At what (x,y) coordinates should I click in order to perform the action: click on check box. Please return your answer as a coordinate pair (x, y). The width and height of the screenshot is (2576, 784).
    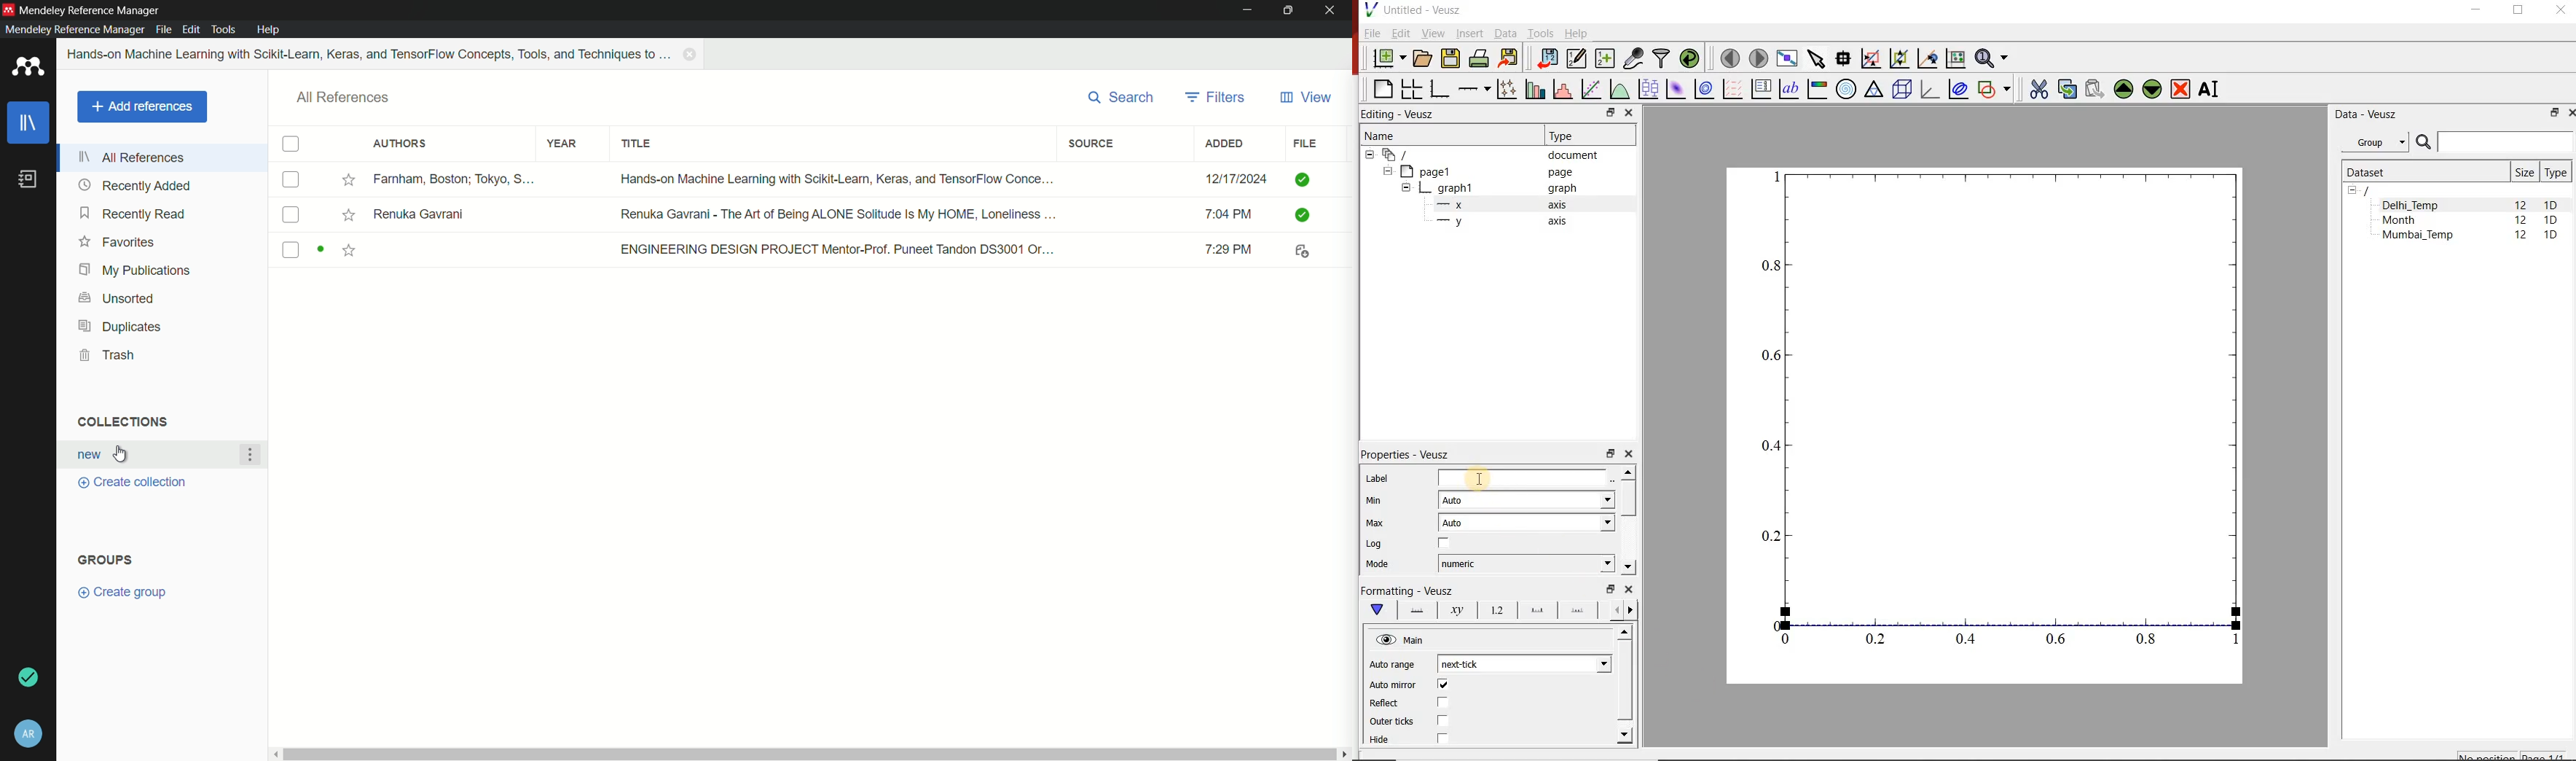
    Looking at the image, I should click on (291, 144).